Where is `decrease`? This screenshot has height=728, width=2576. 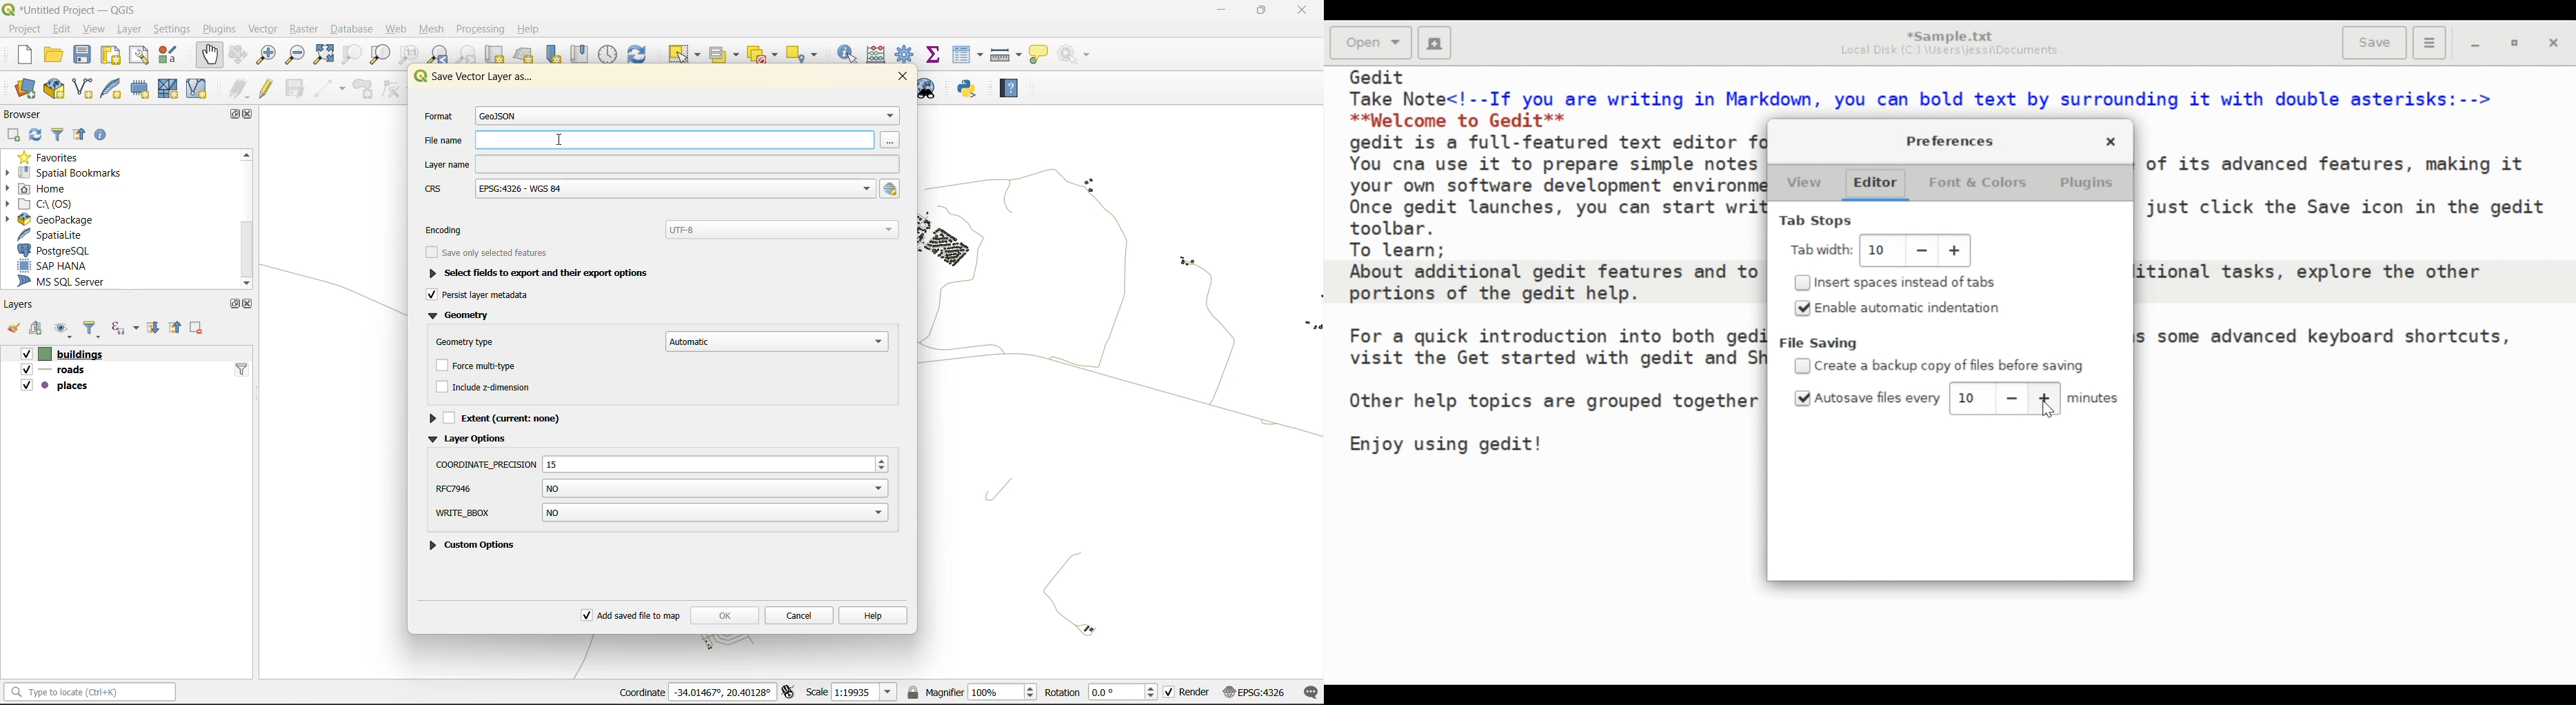
decrease is located at coordinates (2012, 398).